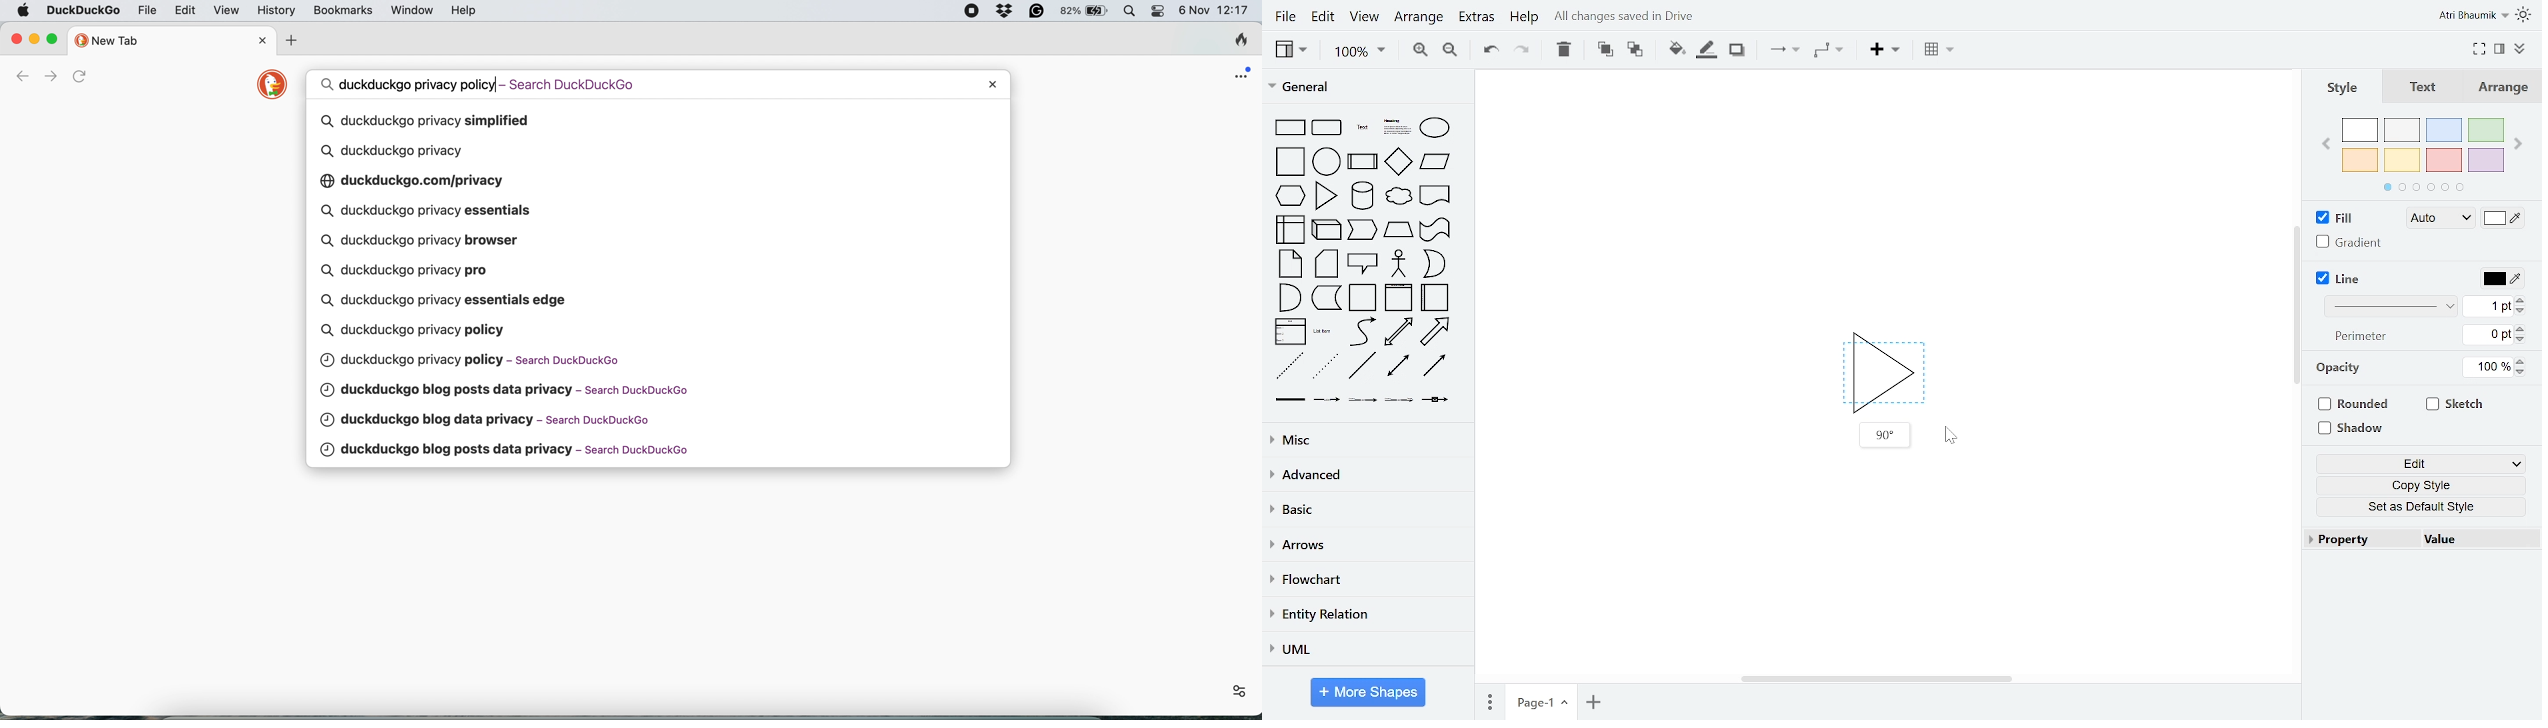  Describe the element at coordinates (1365, 477) in the screenshot. I see `advanced` at that location.